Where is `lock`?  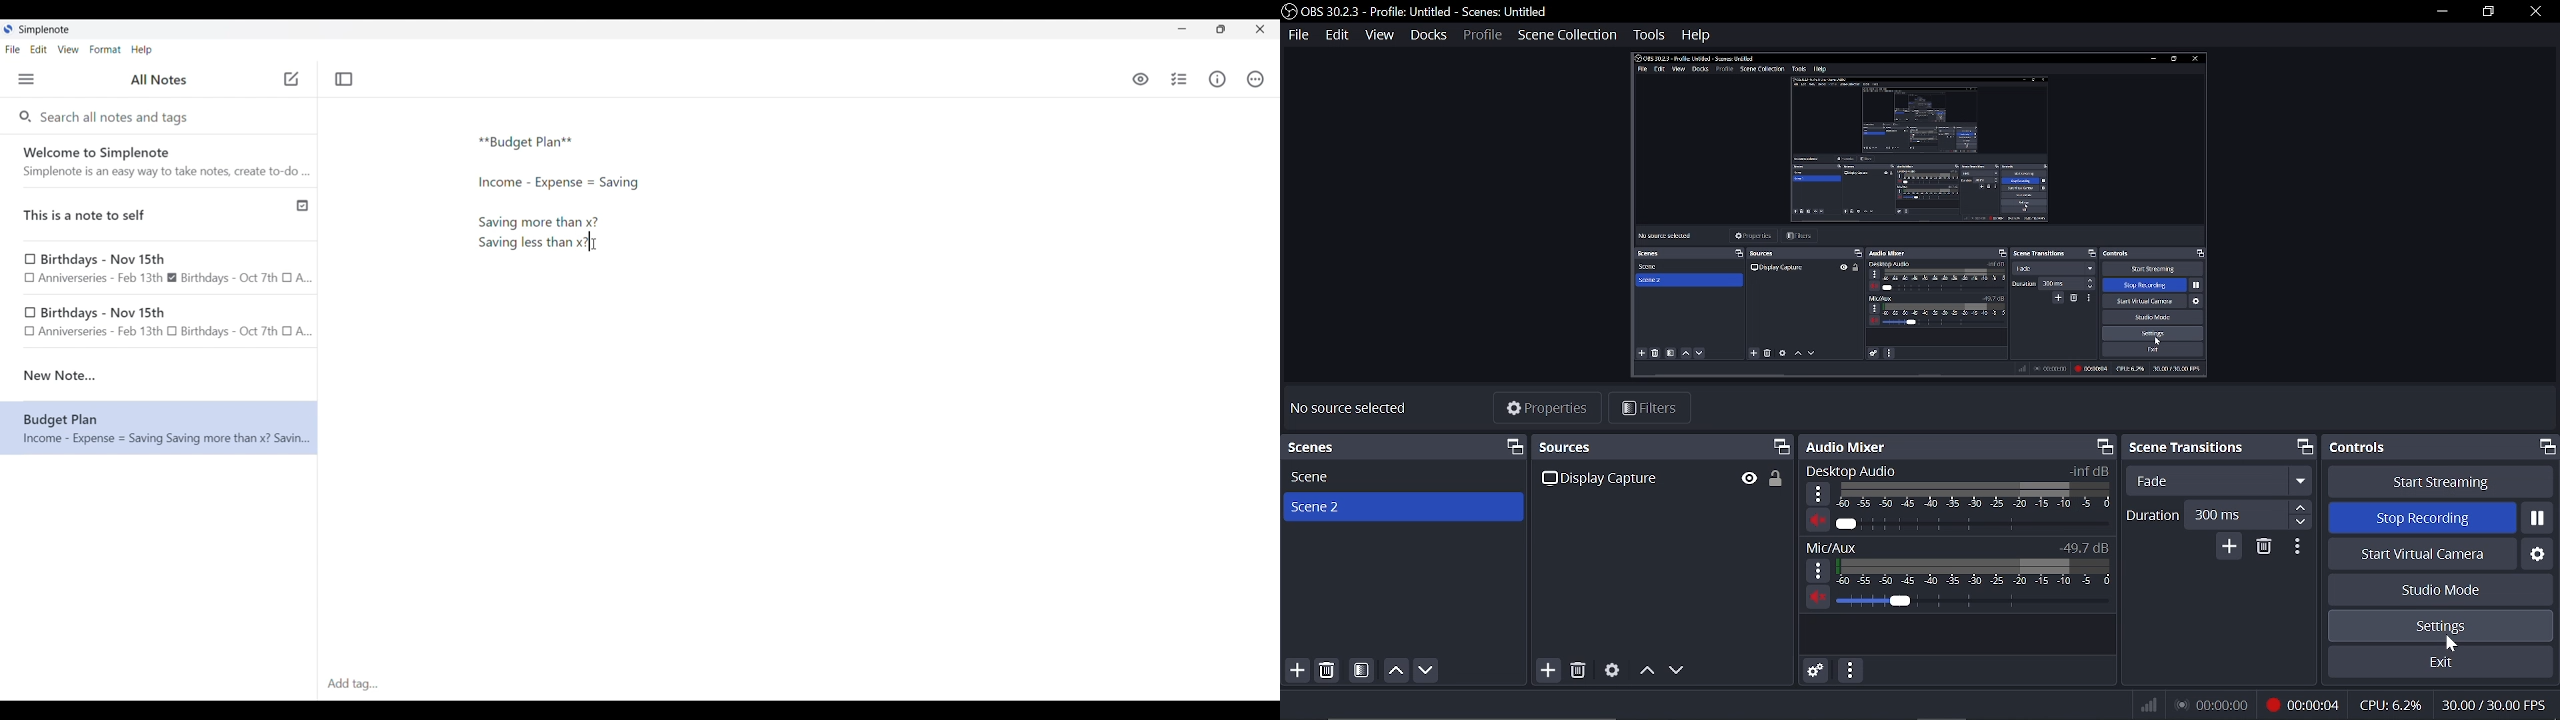
lock is located at coordinates (1777, 479).